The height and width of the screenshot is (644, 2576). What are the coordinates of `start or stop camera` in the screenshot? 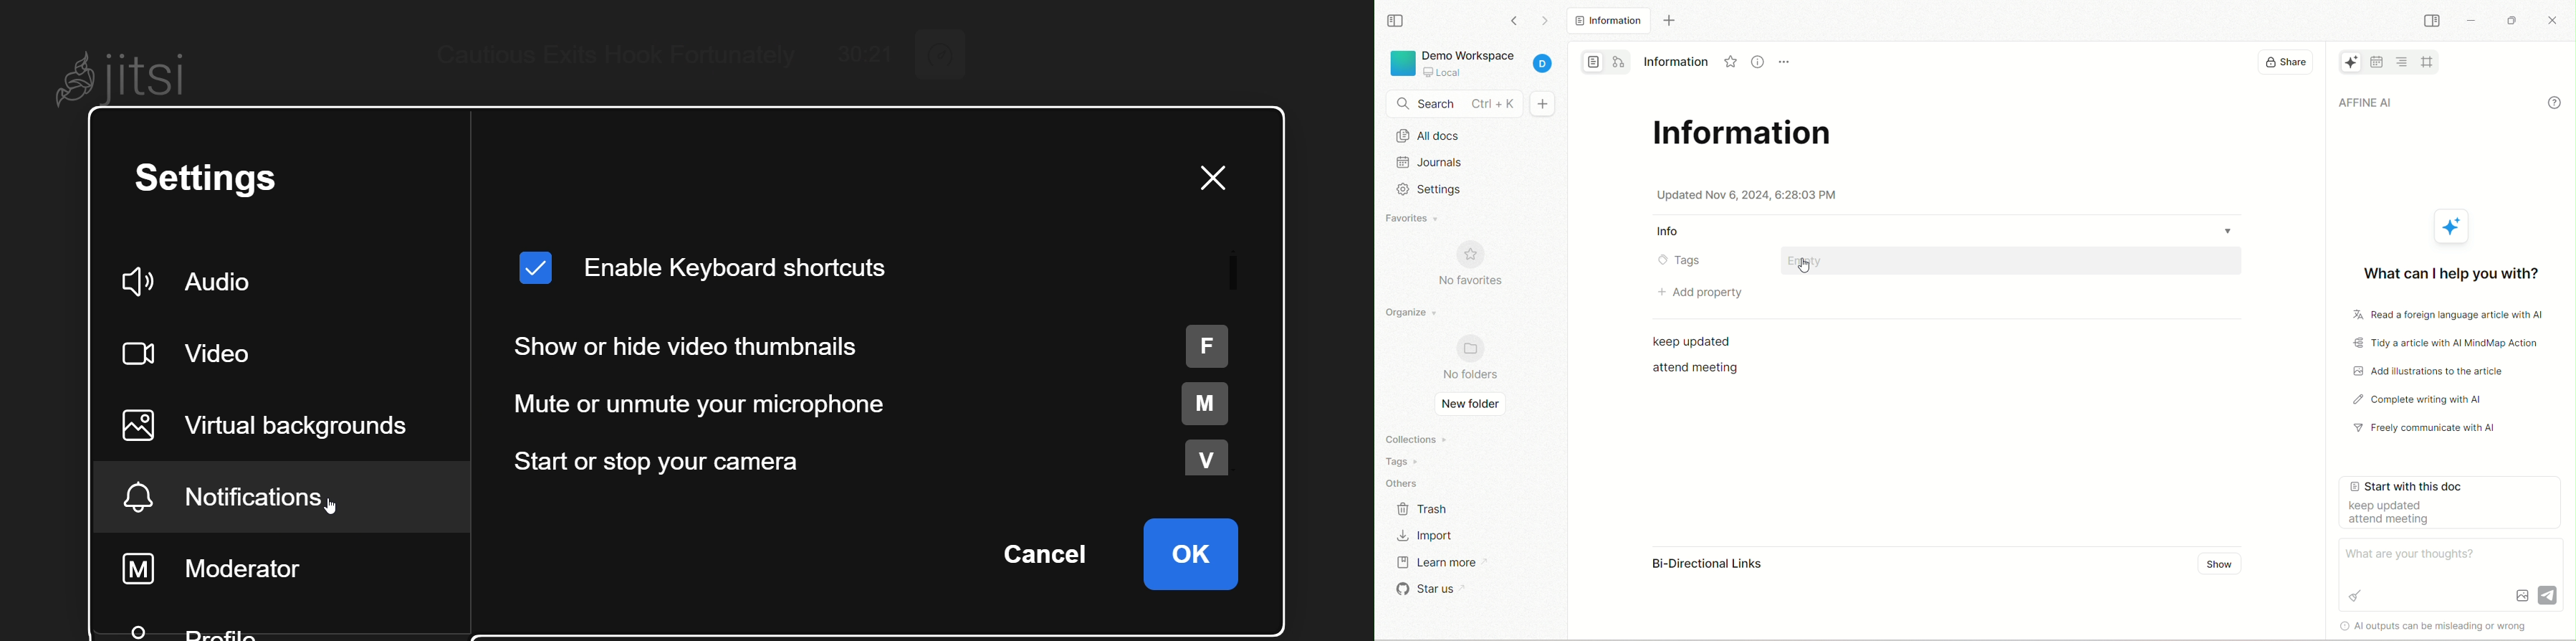 It's located at (879, 457).